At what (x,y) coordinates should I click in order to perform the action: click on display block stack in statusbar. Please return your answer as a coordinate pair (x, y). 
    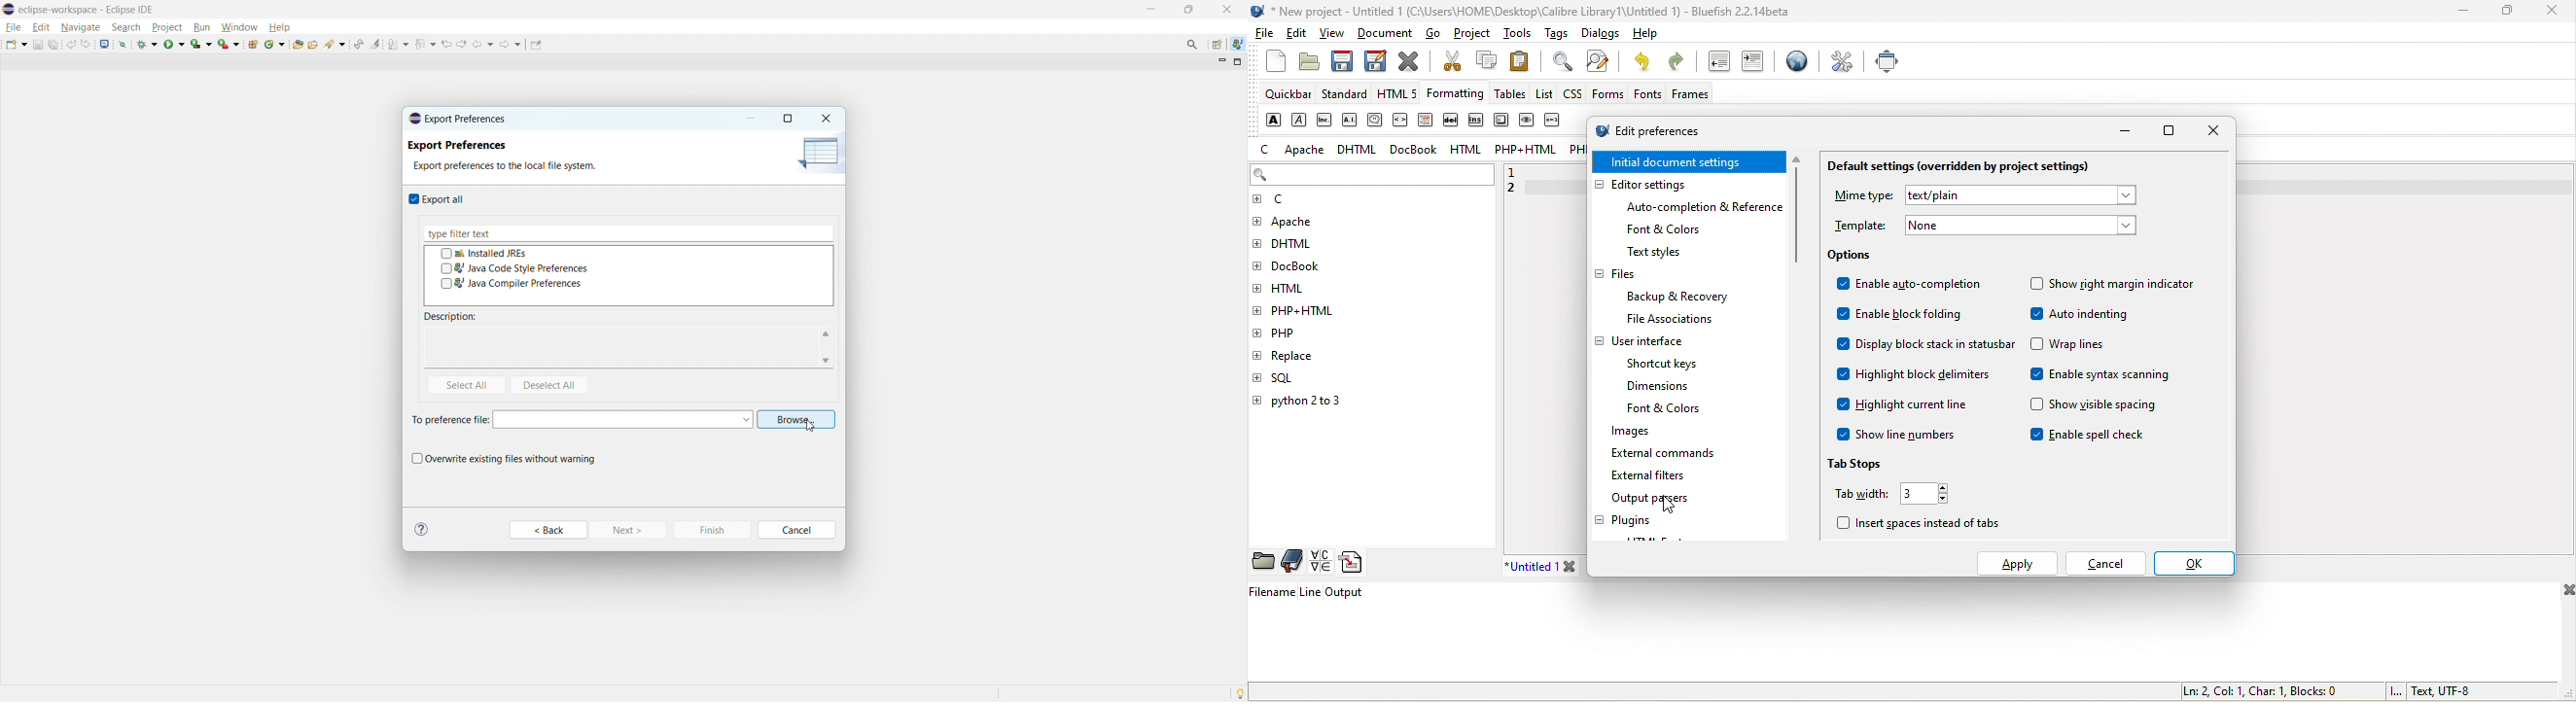
    Looking at the image, I should click on (1923, 347).